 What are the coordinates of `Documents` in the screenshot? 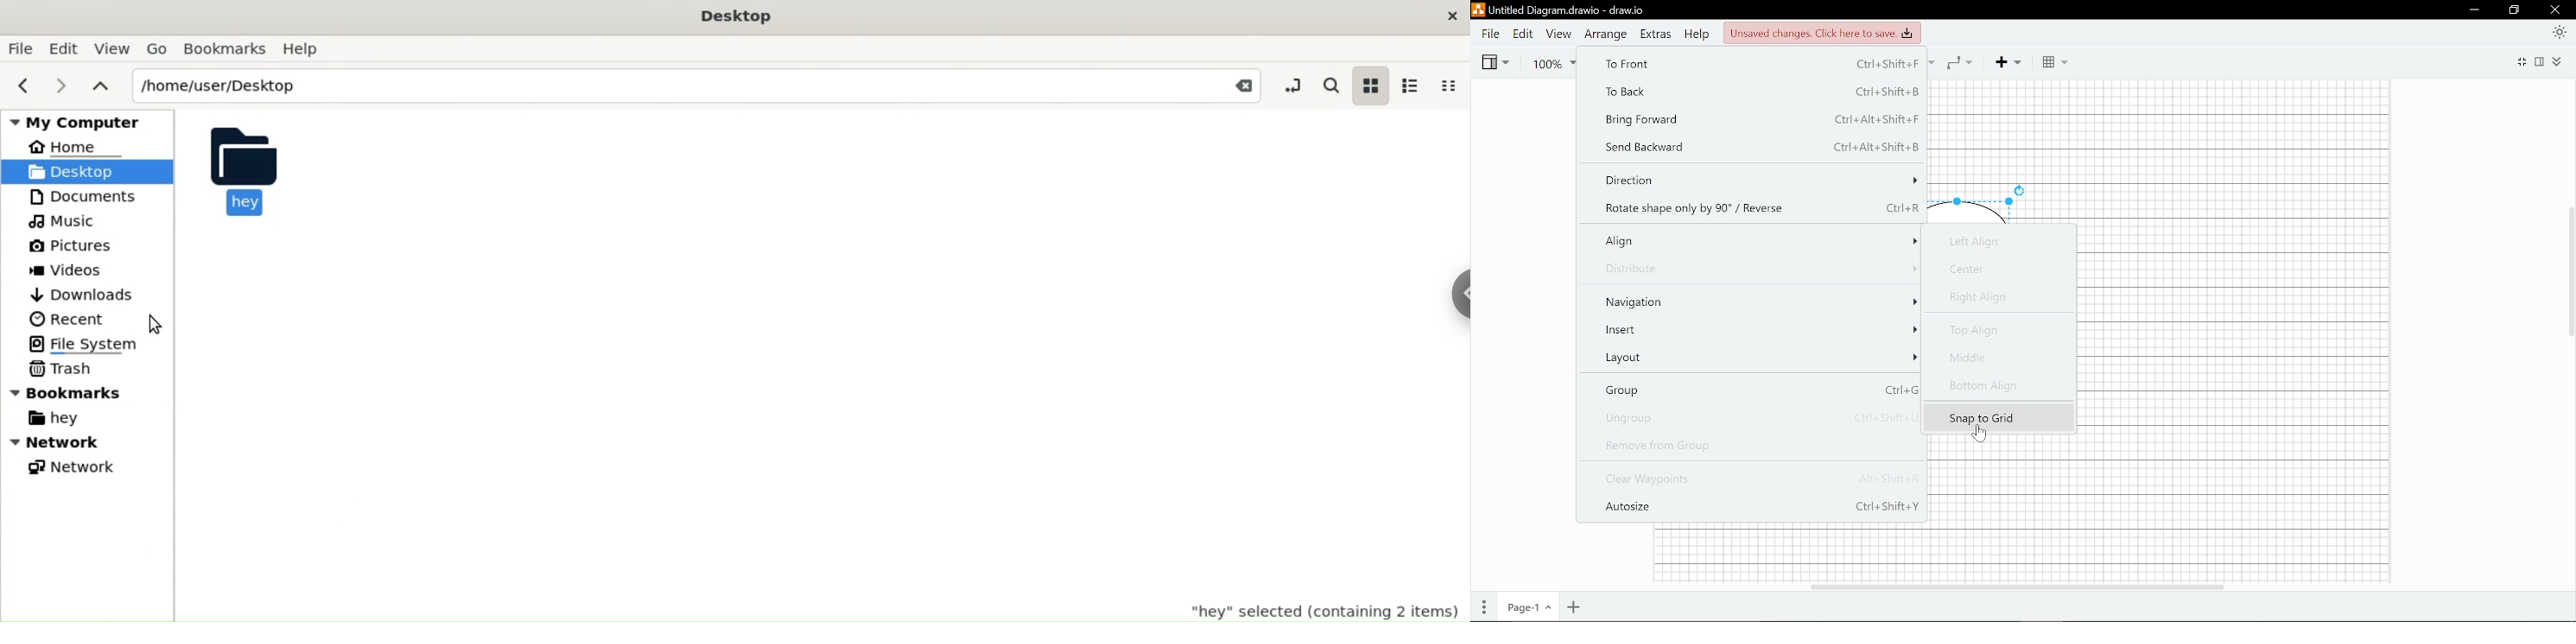 It's located at (83, 196).